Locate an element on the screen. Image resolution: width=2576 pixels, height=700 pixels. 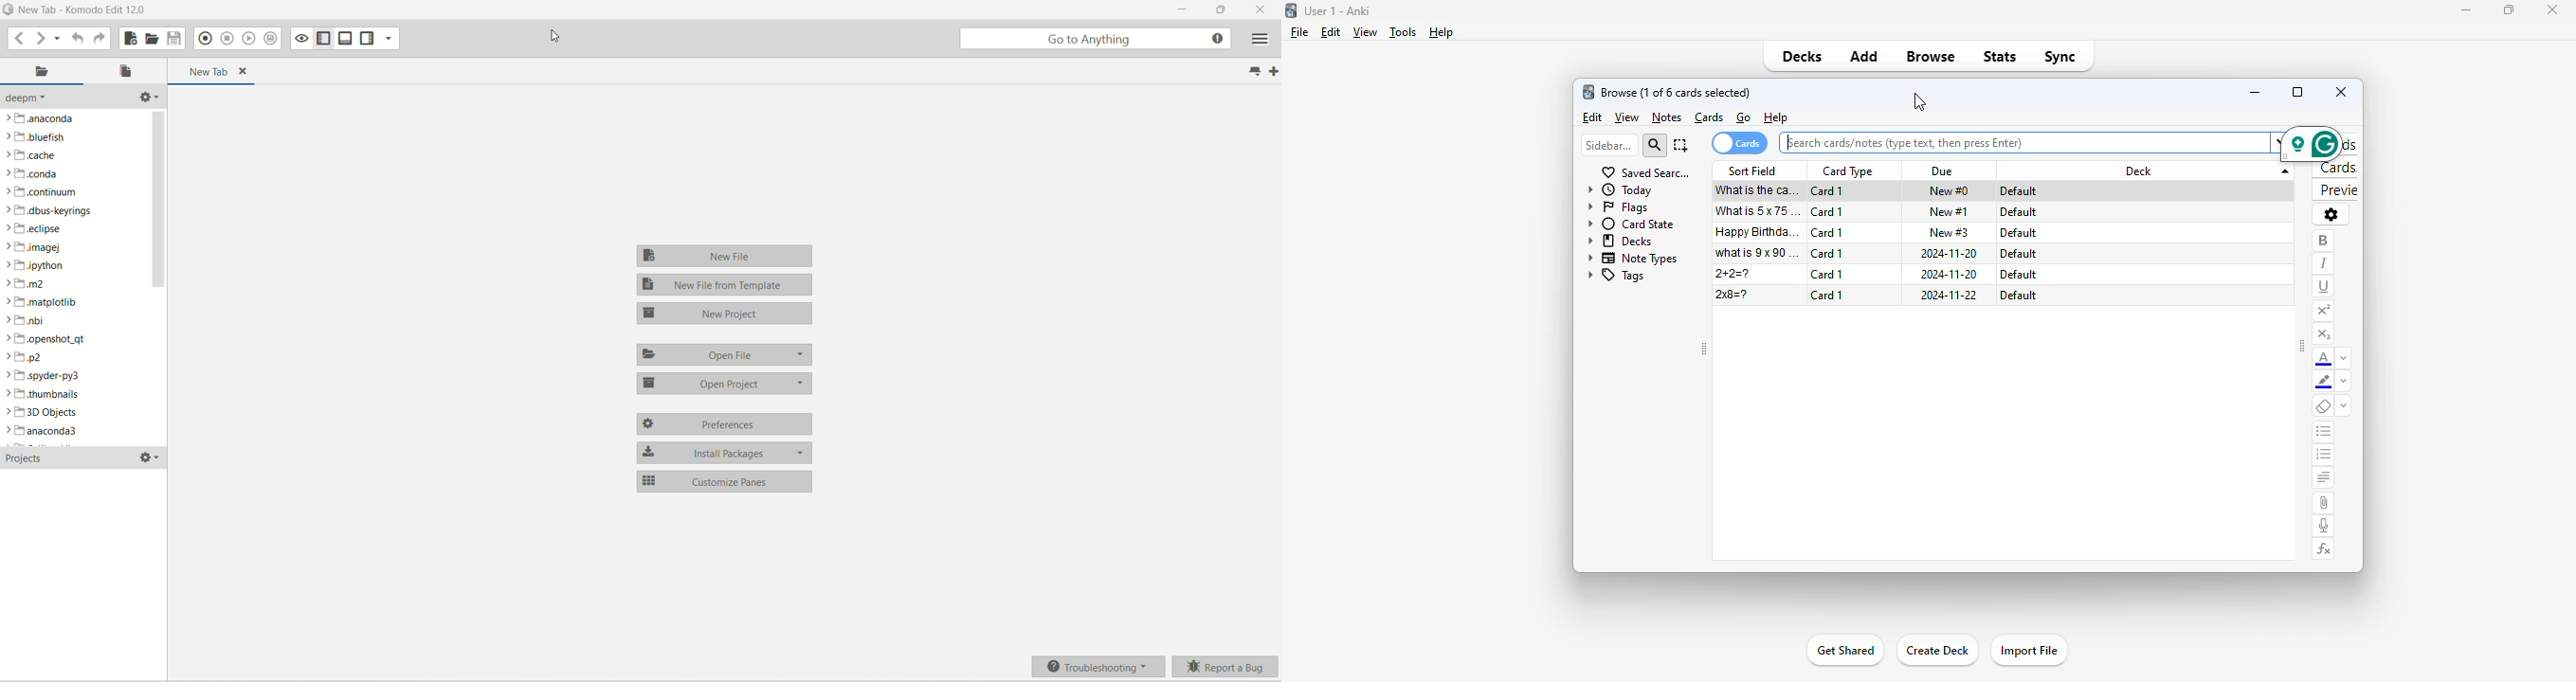
list tab is located at coordinates (1255, 71).